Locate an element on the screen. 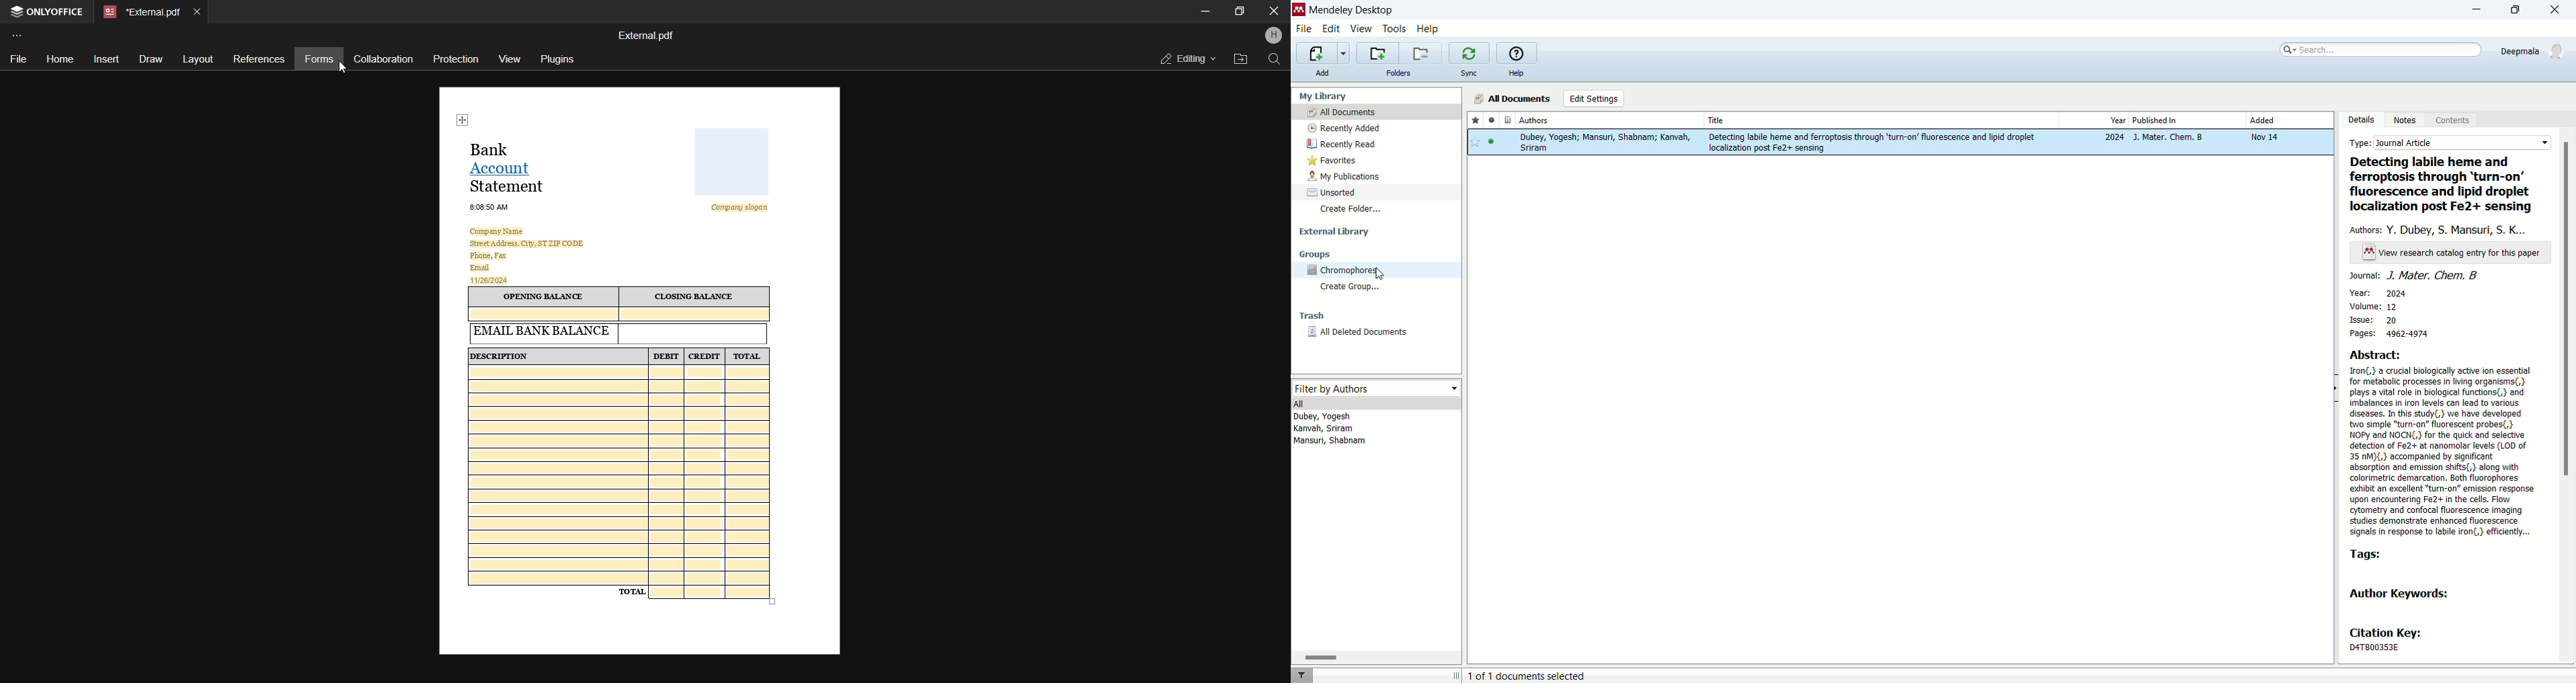 The width and height of the screenshot is (2576, 700). find is located at coordinates (1273, 61).